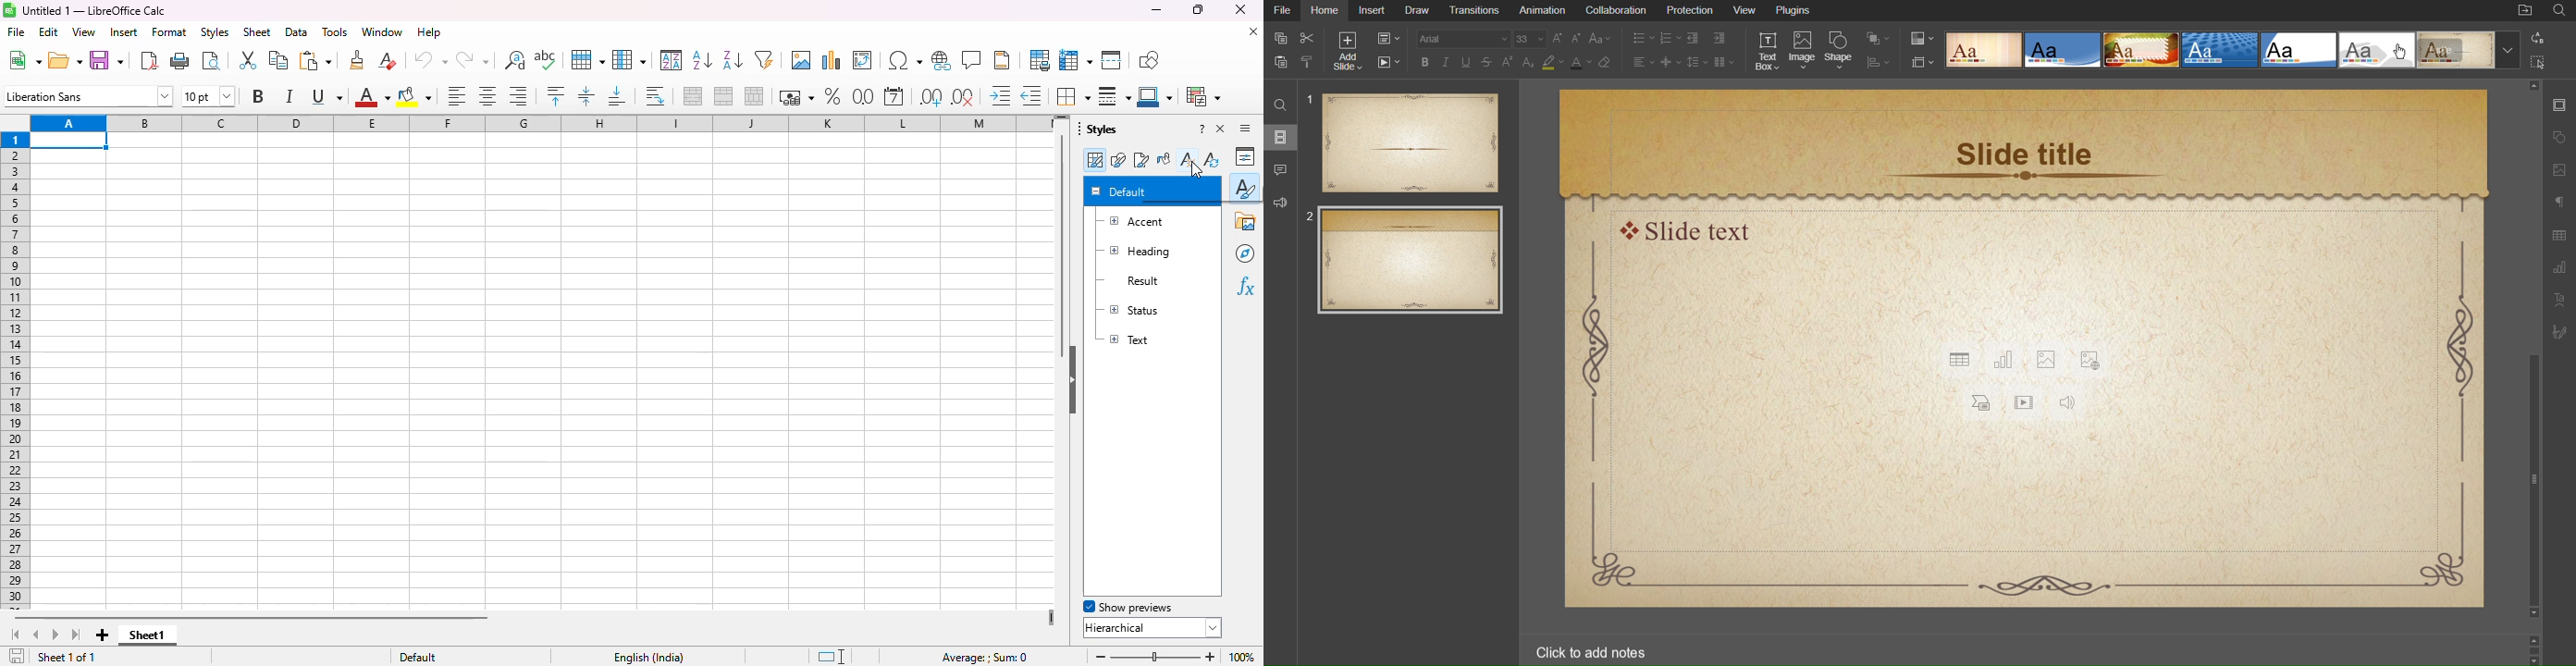 The height and width of the screenshot is (672, 2576). What do you see at coordinates (1246, 187) in the screenshot?
I see `styles` at bounding box center [1246, 187].